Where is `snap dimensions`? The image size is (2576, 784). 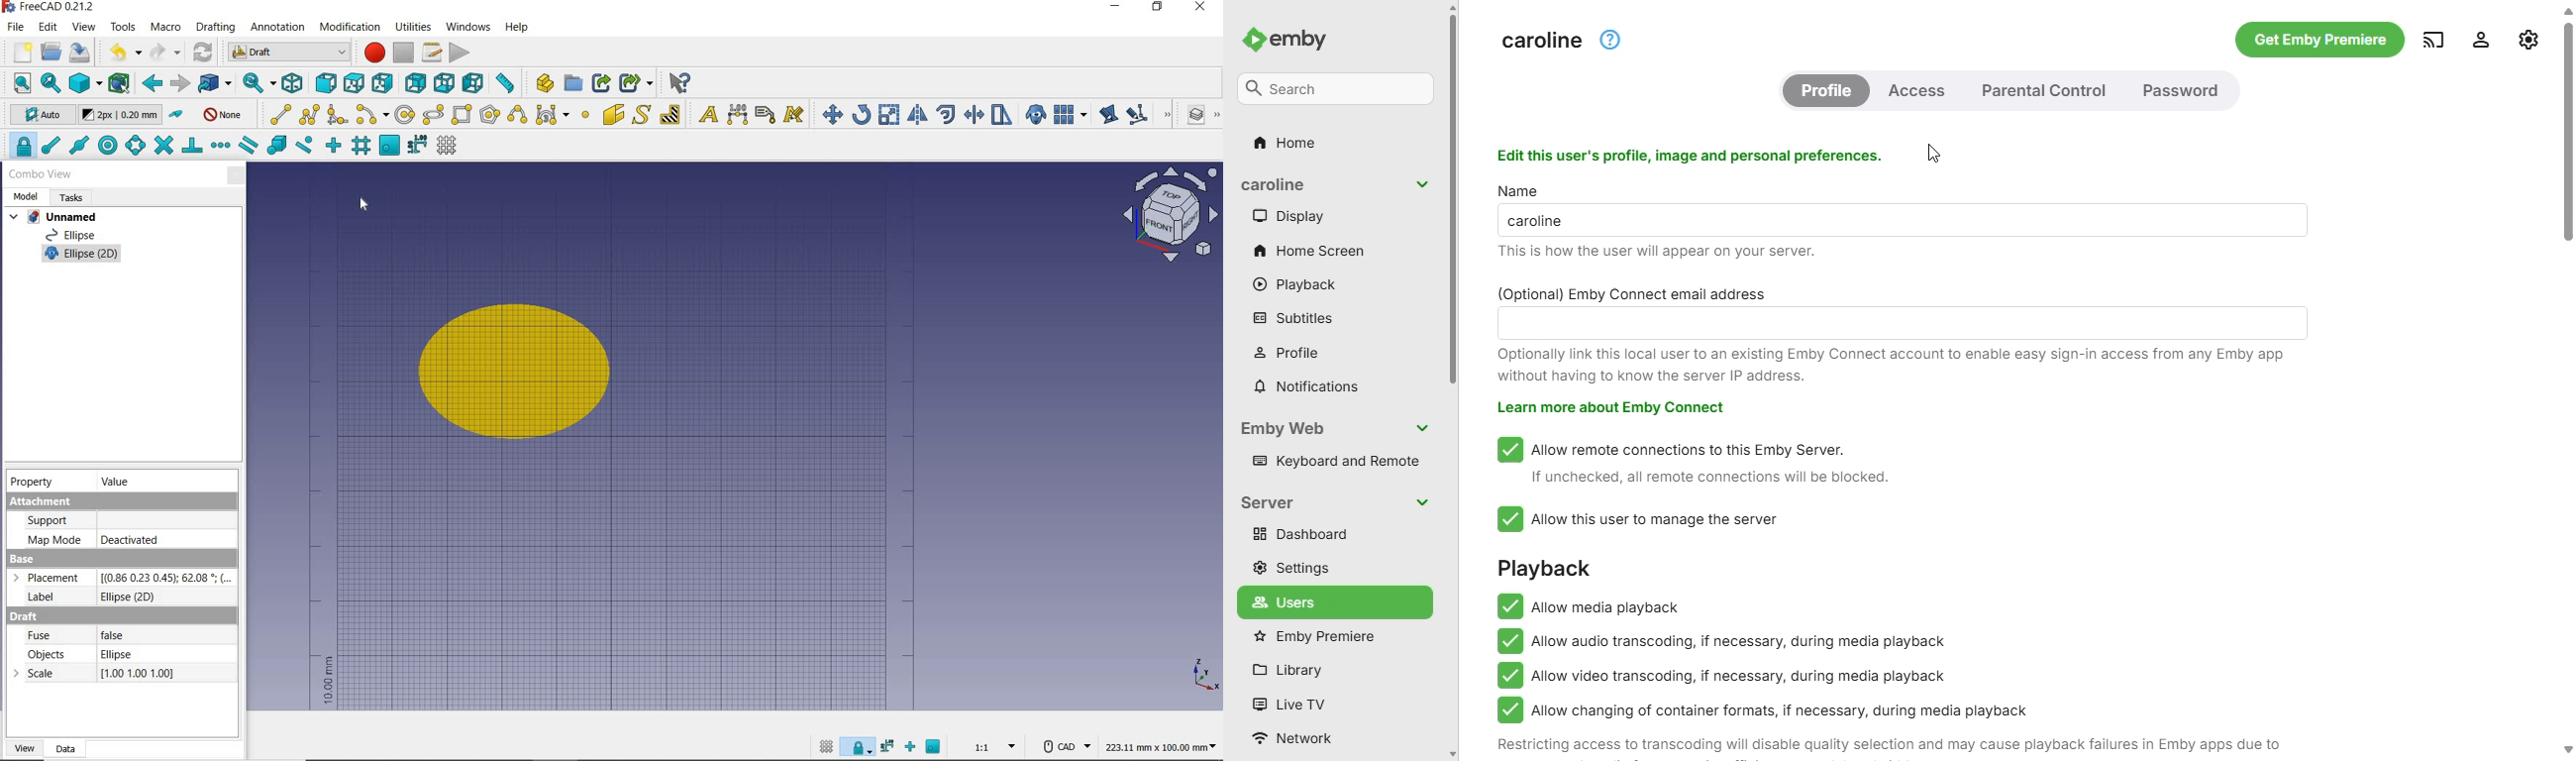 snap dimensions is located at coordinates (417, 147).